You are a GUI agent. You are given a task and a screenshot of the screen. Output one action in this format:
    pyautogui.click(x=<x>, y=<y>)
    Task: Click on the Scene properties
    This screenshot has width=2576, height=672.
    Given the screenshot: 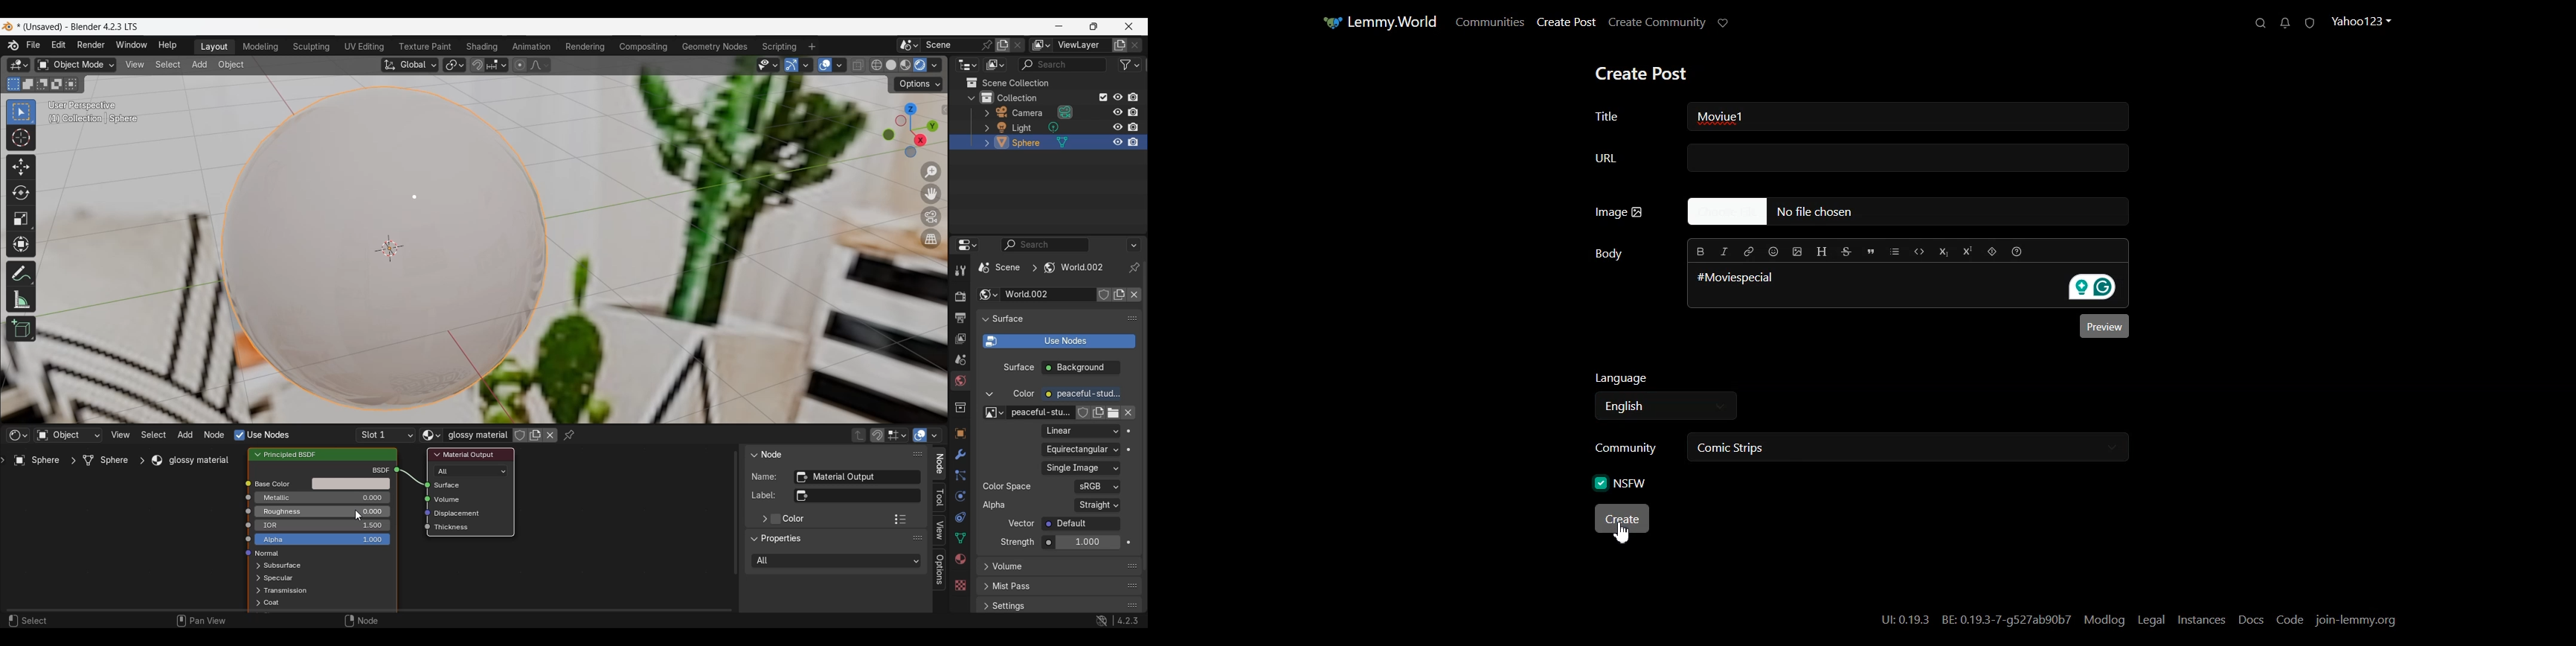 What is the action you would take?
    pyautogui.click(x=960, y=360)
    